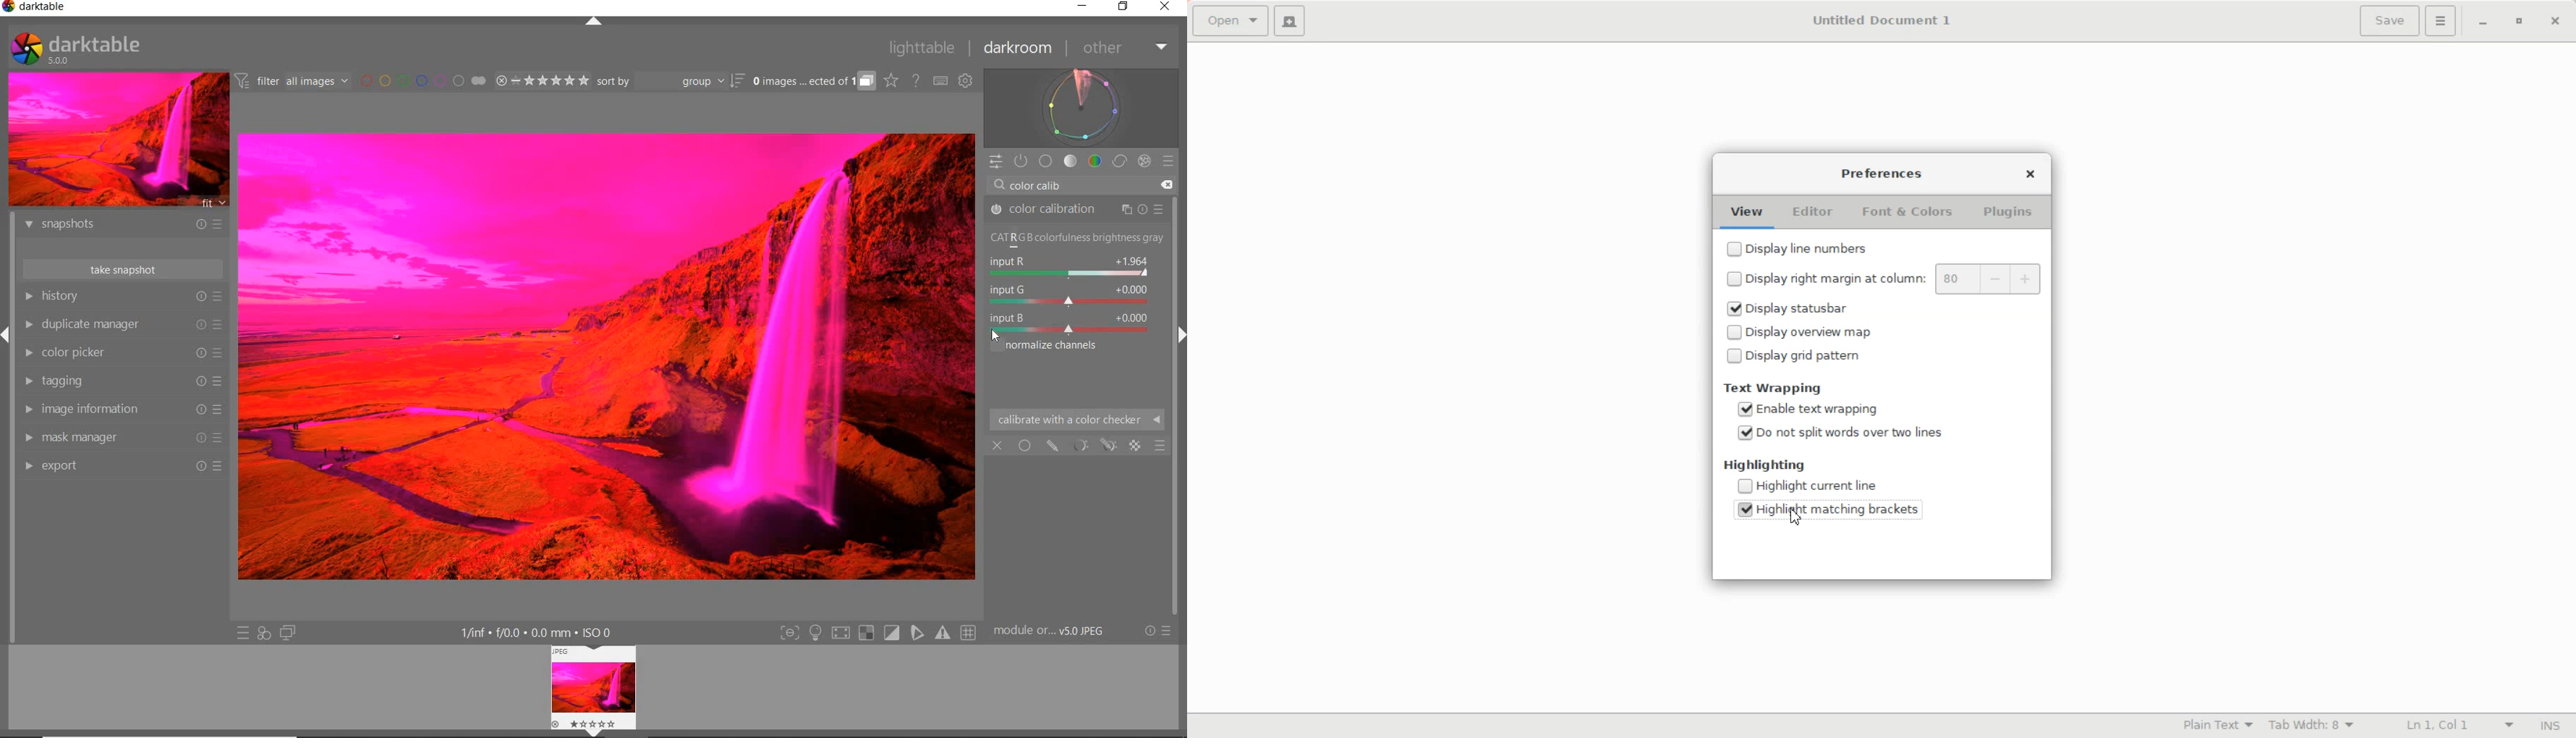 The width and height of the screenshot is (2576, 756). What do you see at coordinates (1144, 160) in the screenshot?
I see `effect` at bounding box center [1144, 160].